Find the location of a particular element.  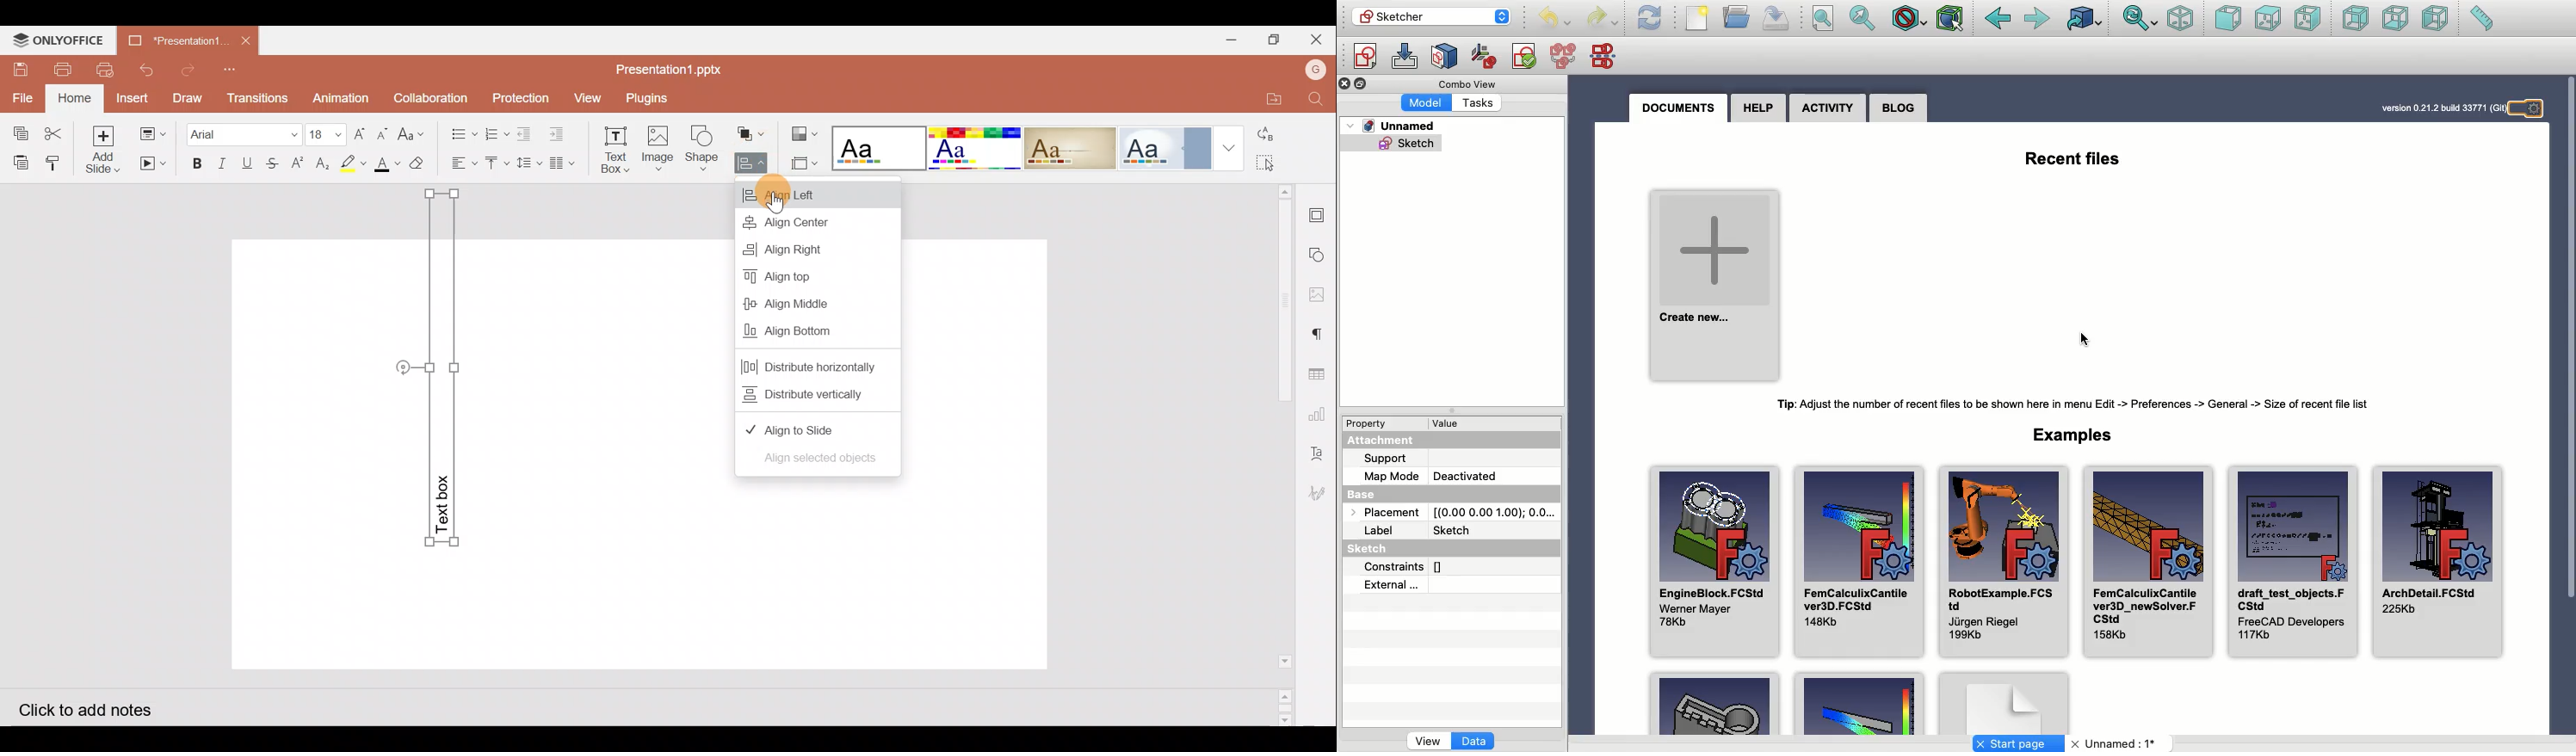

*Presentation1 is located at coordinates (177, 37).